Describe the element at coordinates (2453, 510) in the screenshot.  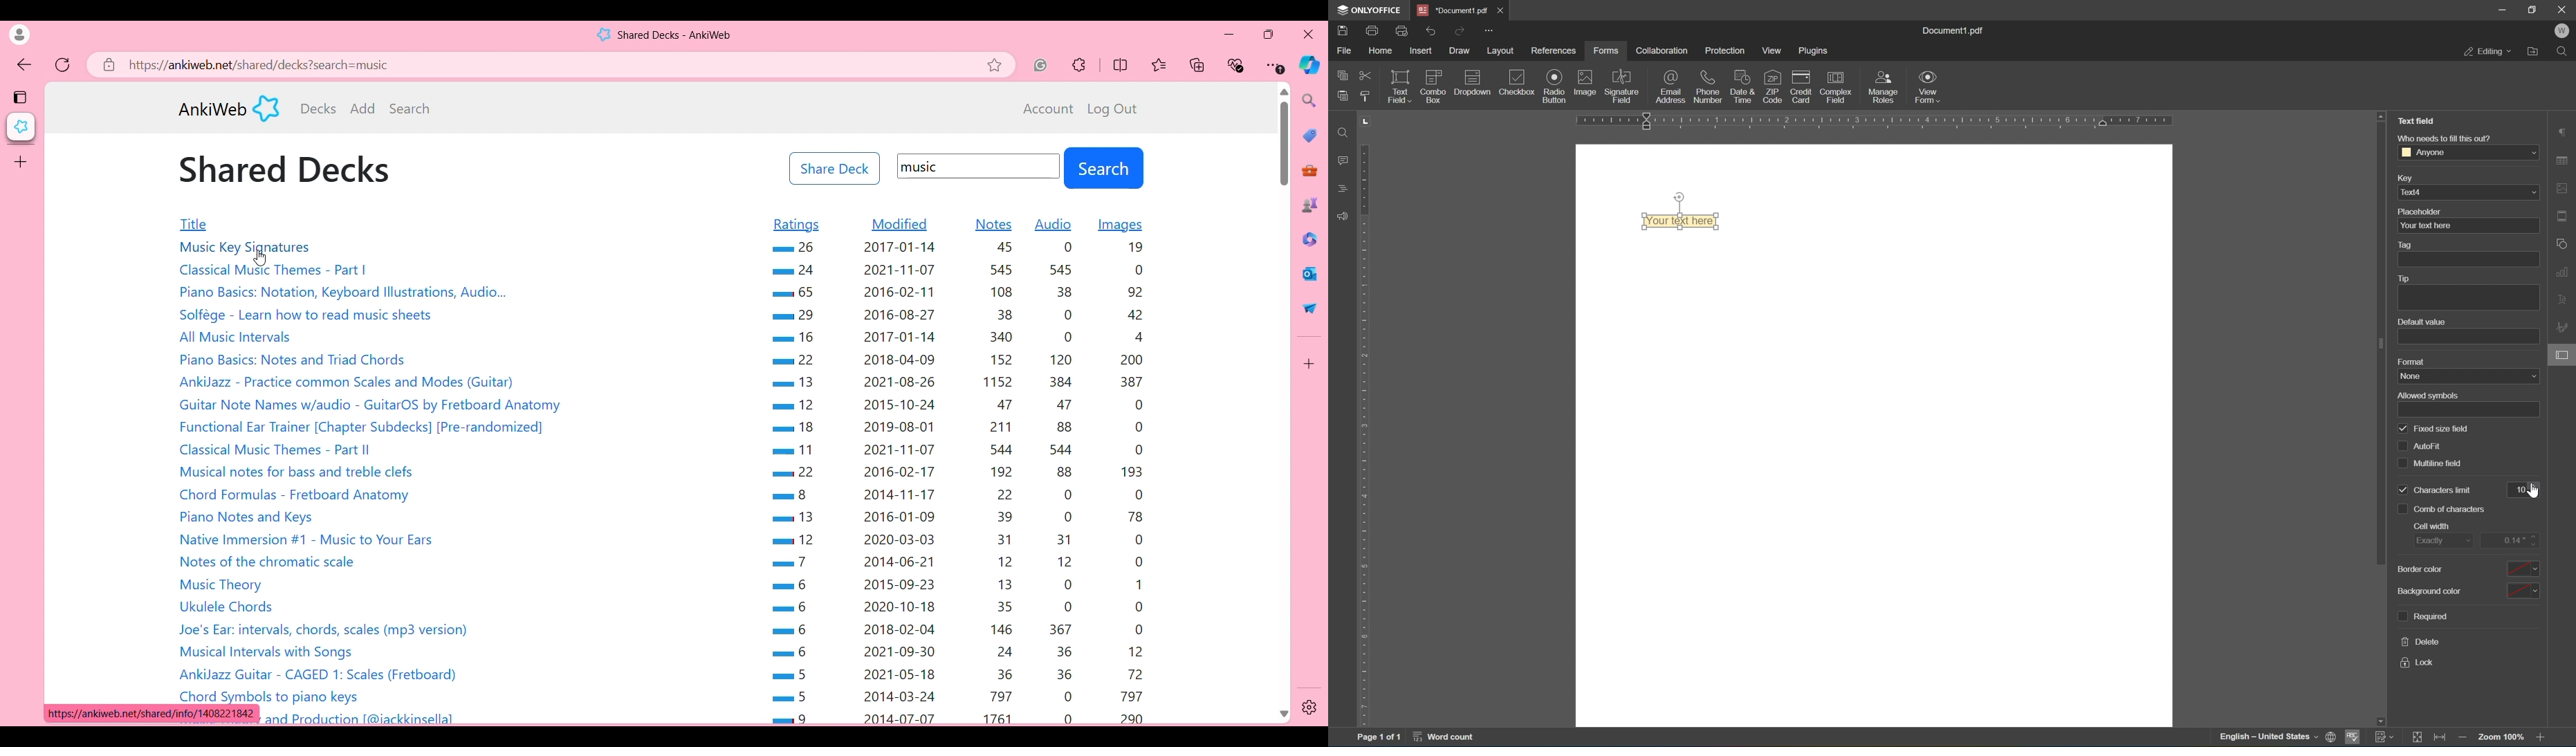
I see `comb of characters` at that location.